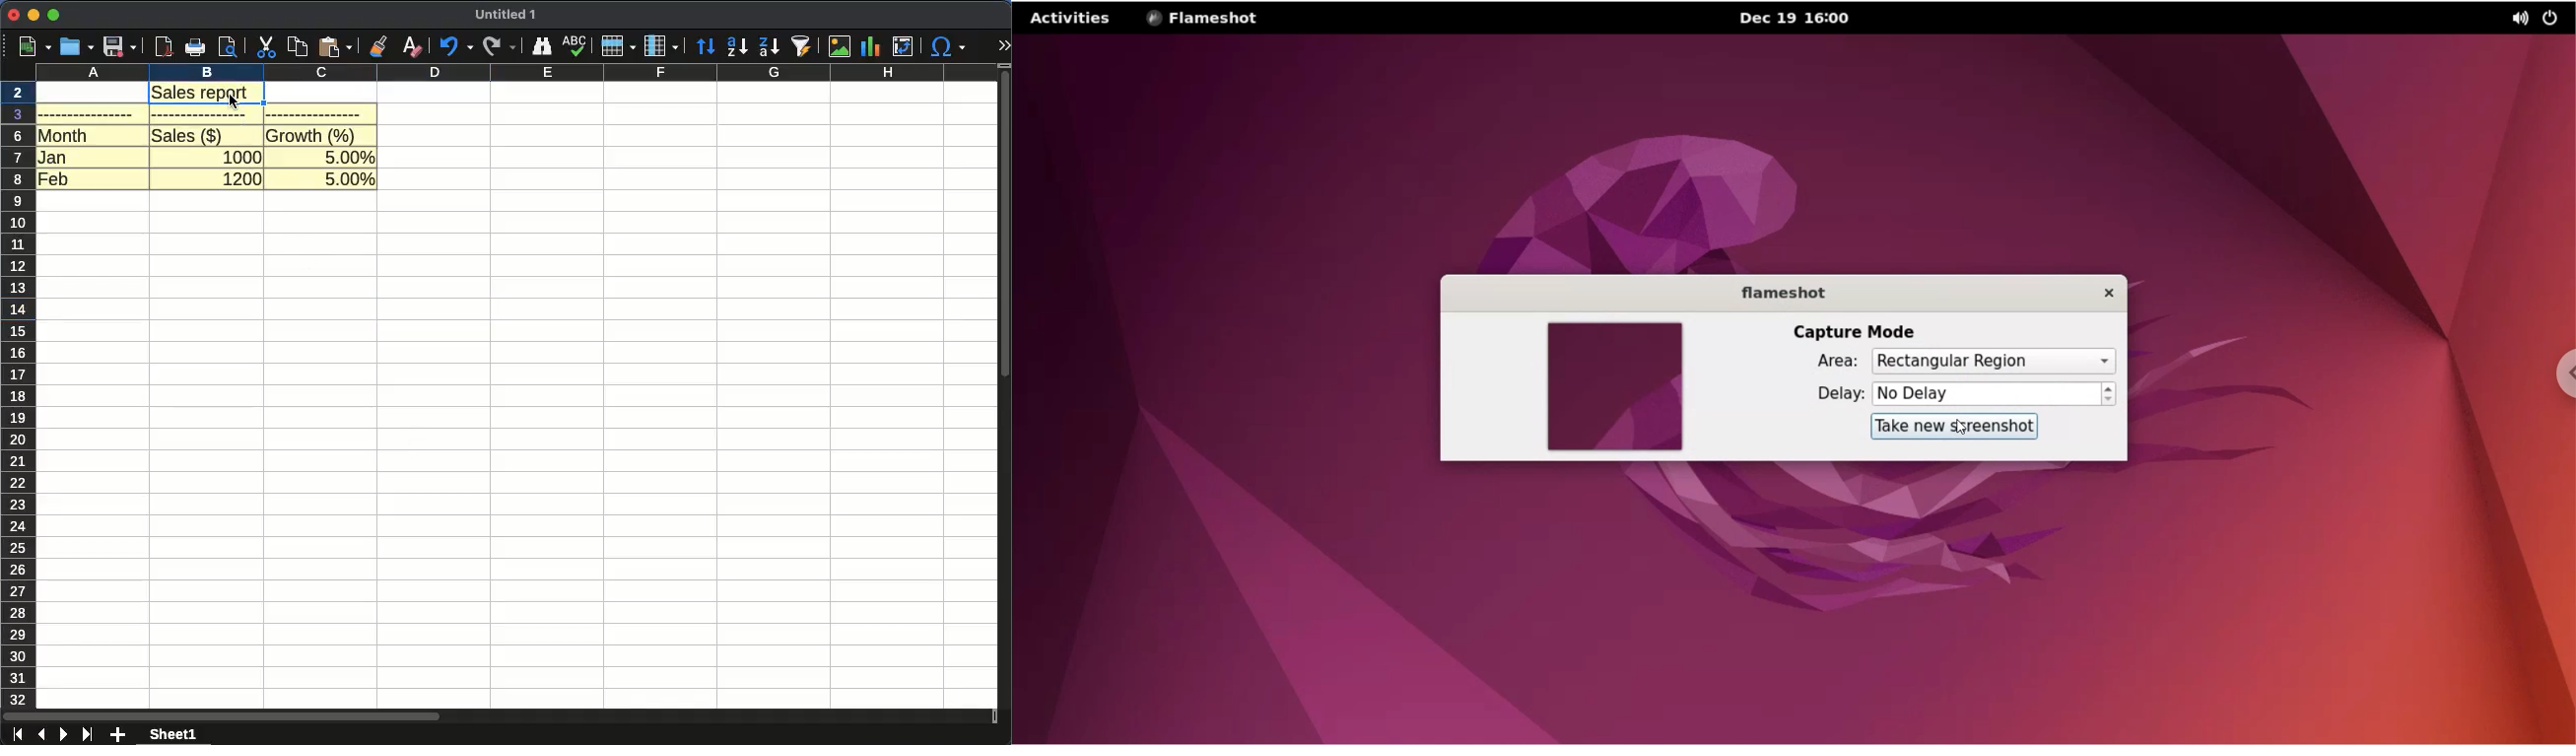 The width and height of the screenshot is (2576, 756). What do you see at coordinates (203, 115) in the screenshot?
I see `blank` at bounding box center [203, 115].